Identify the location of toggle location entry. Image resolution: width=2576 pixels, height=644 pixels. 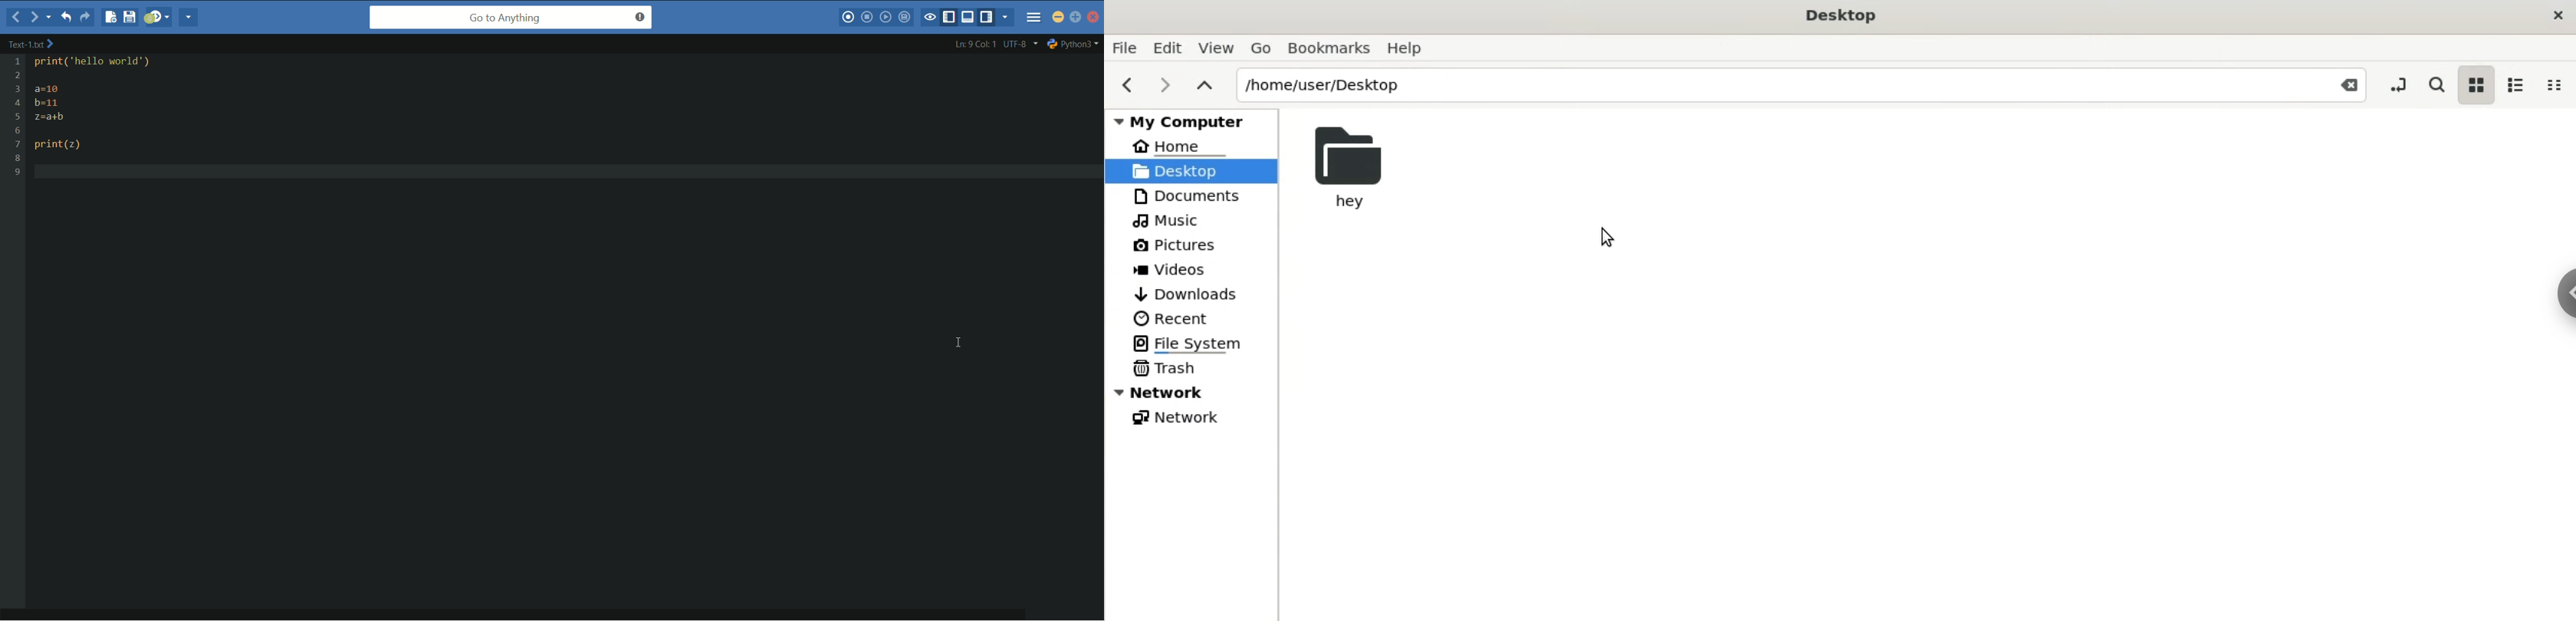
(2399, 87).